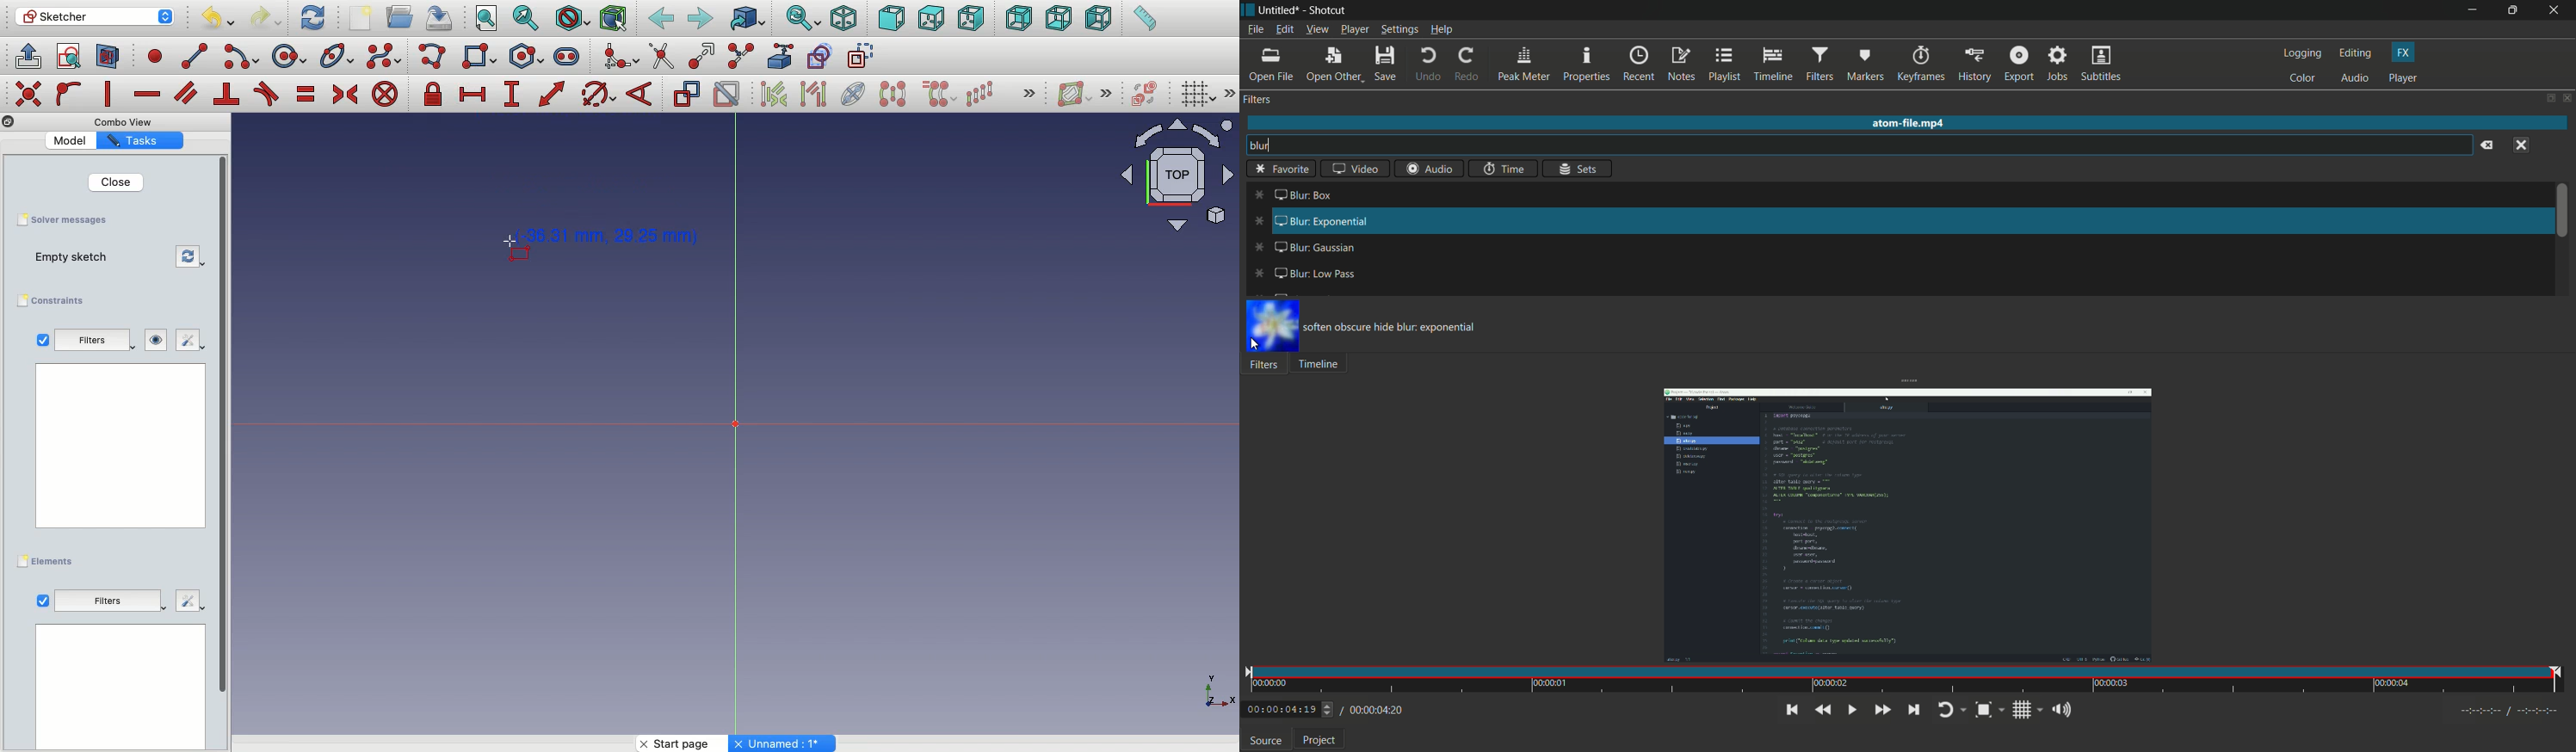 This screenshot has height=756, width=2576. Describe the element at coordinates (1265, 741) in the screenshot. I see `source` at that location.